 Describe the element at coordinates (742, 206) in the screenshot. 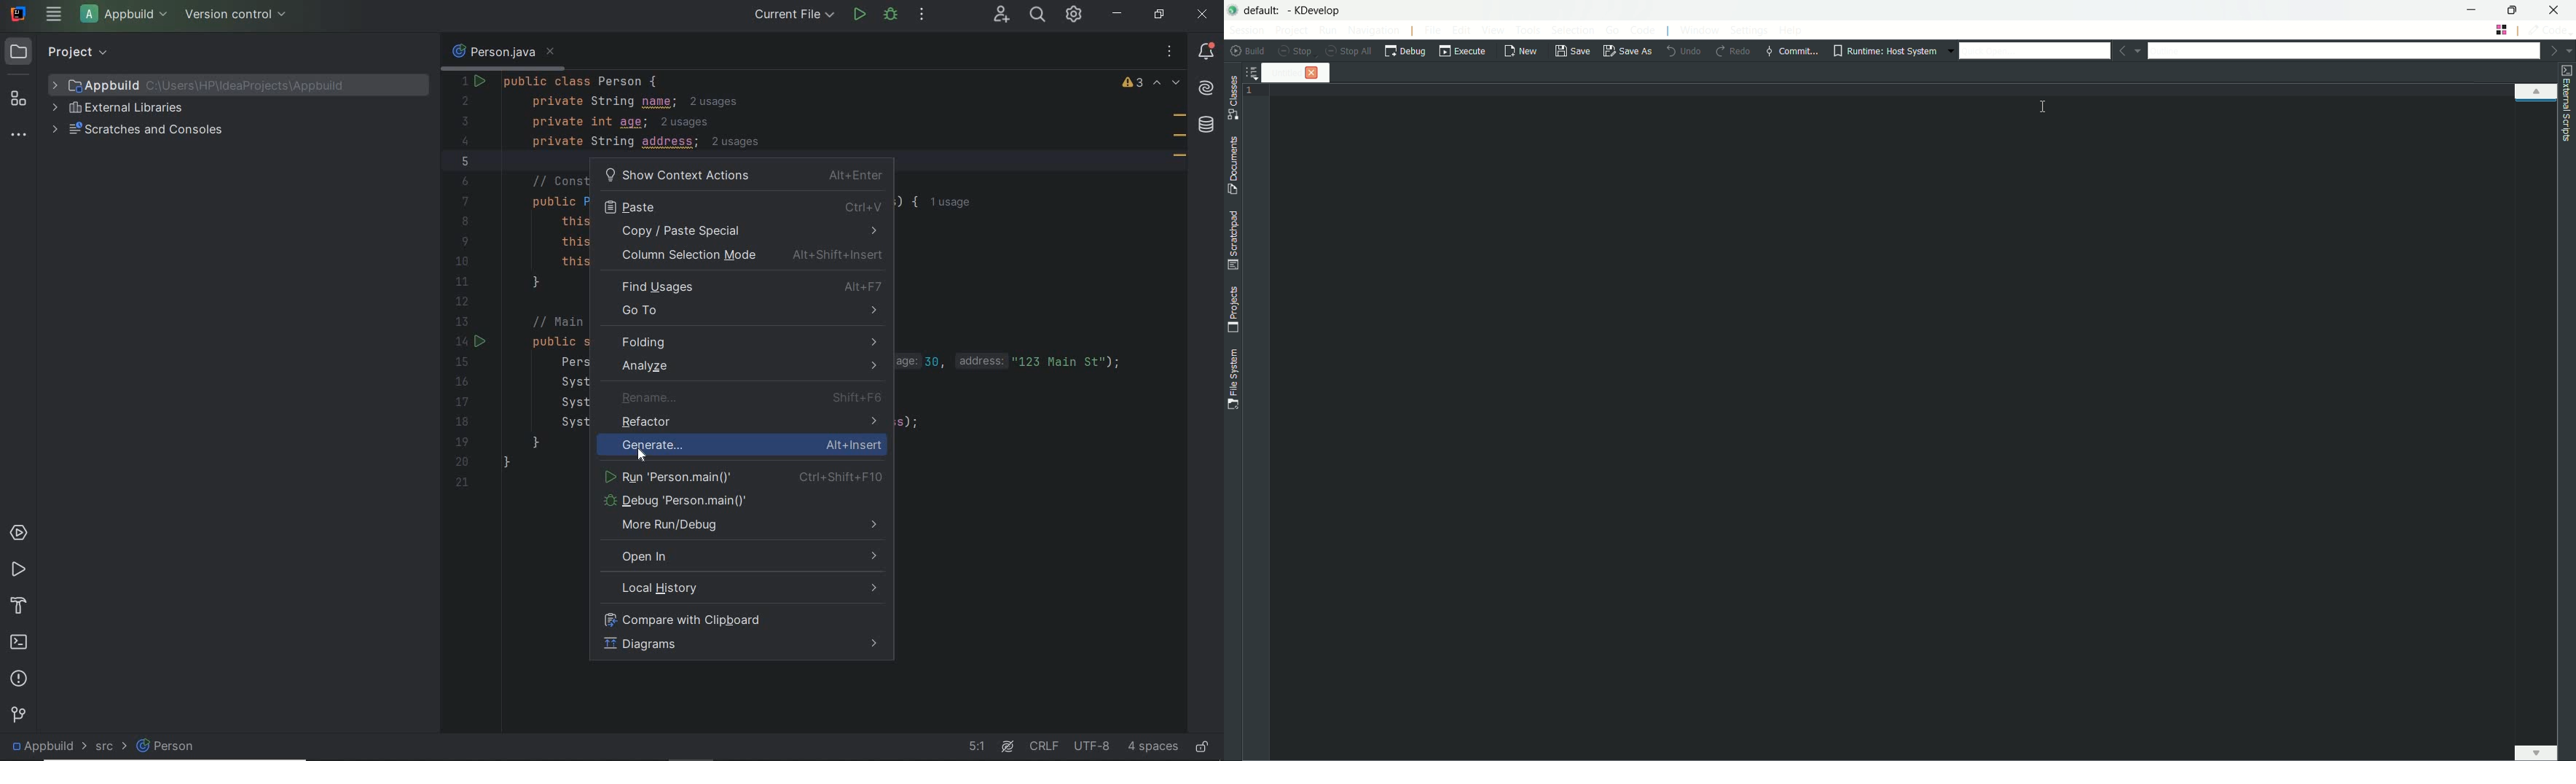

I see `paste` at that location.